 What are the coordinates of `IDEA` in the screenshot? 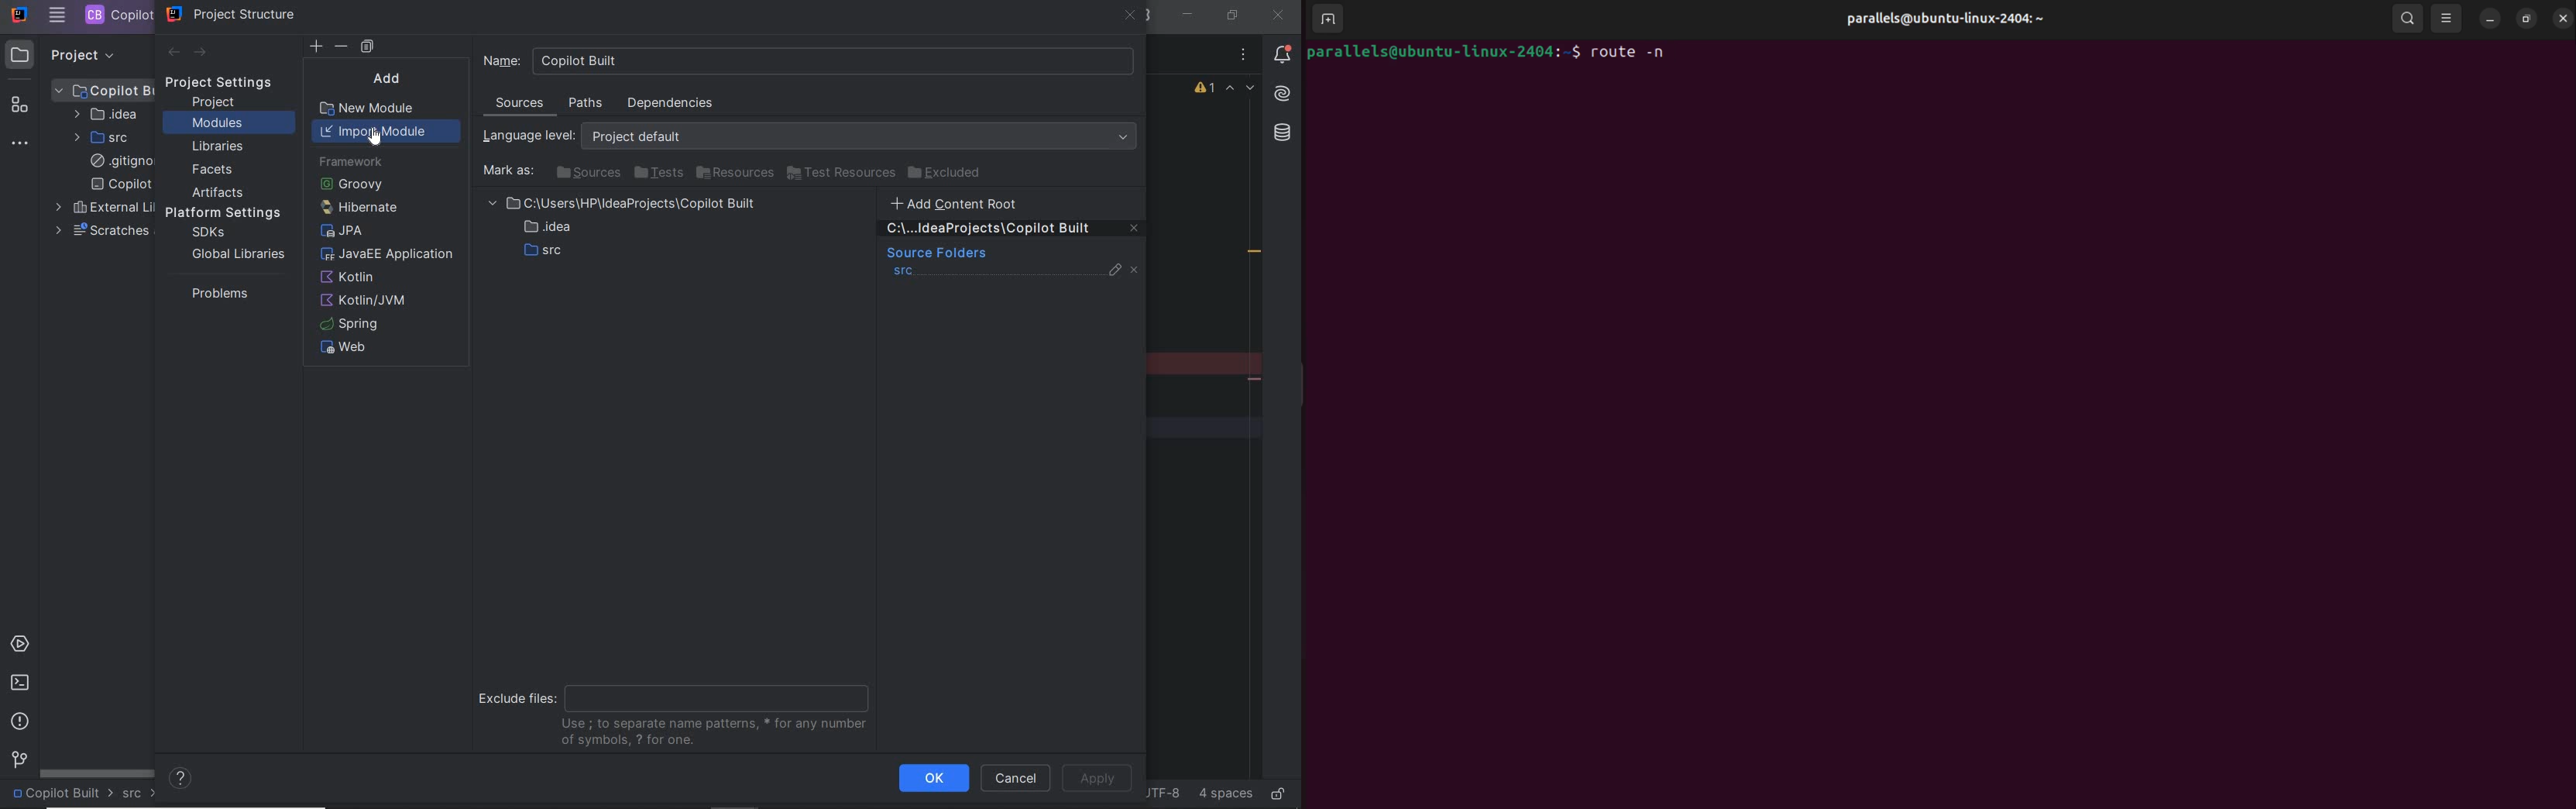 It's located at (105, 114).